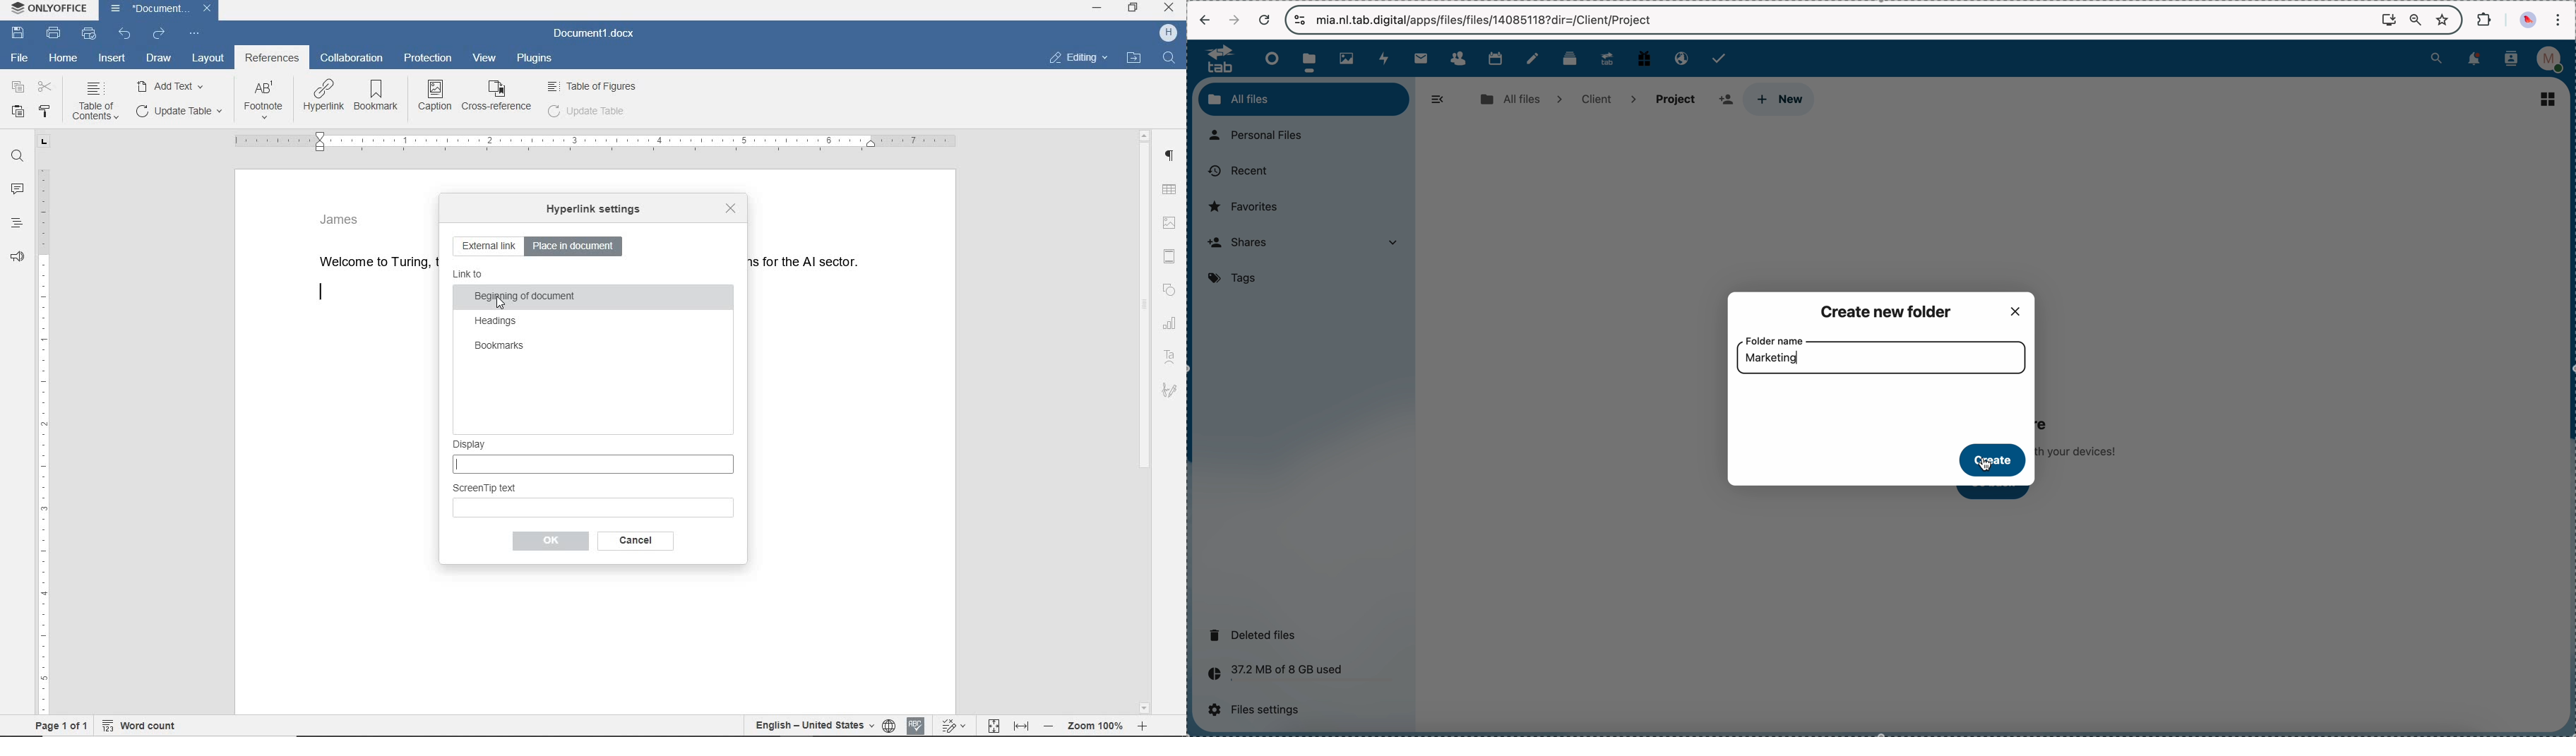  I want to click on headings, so click(496, 322).